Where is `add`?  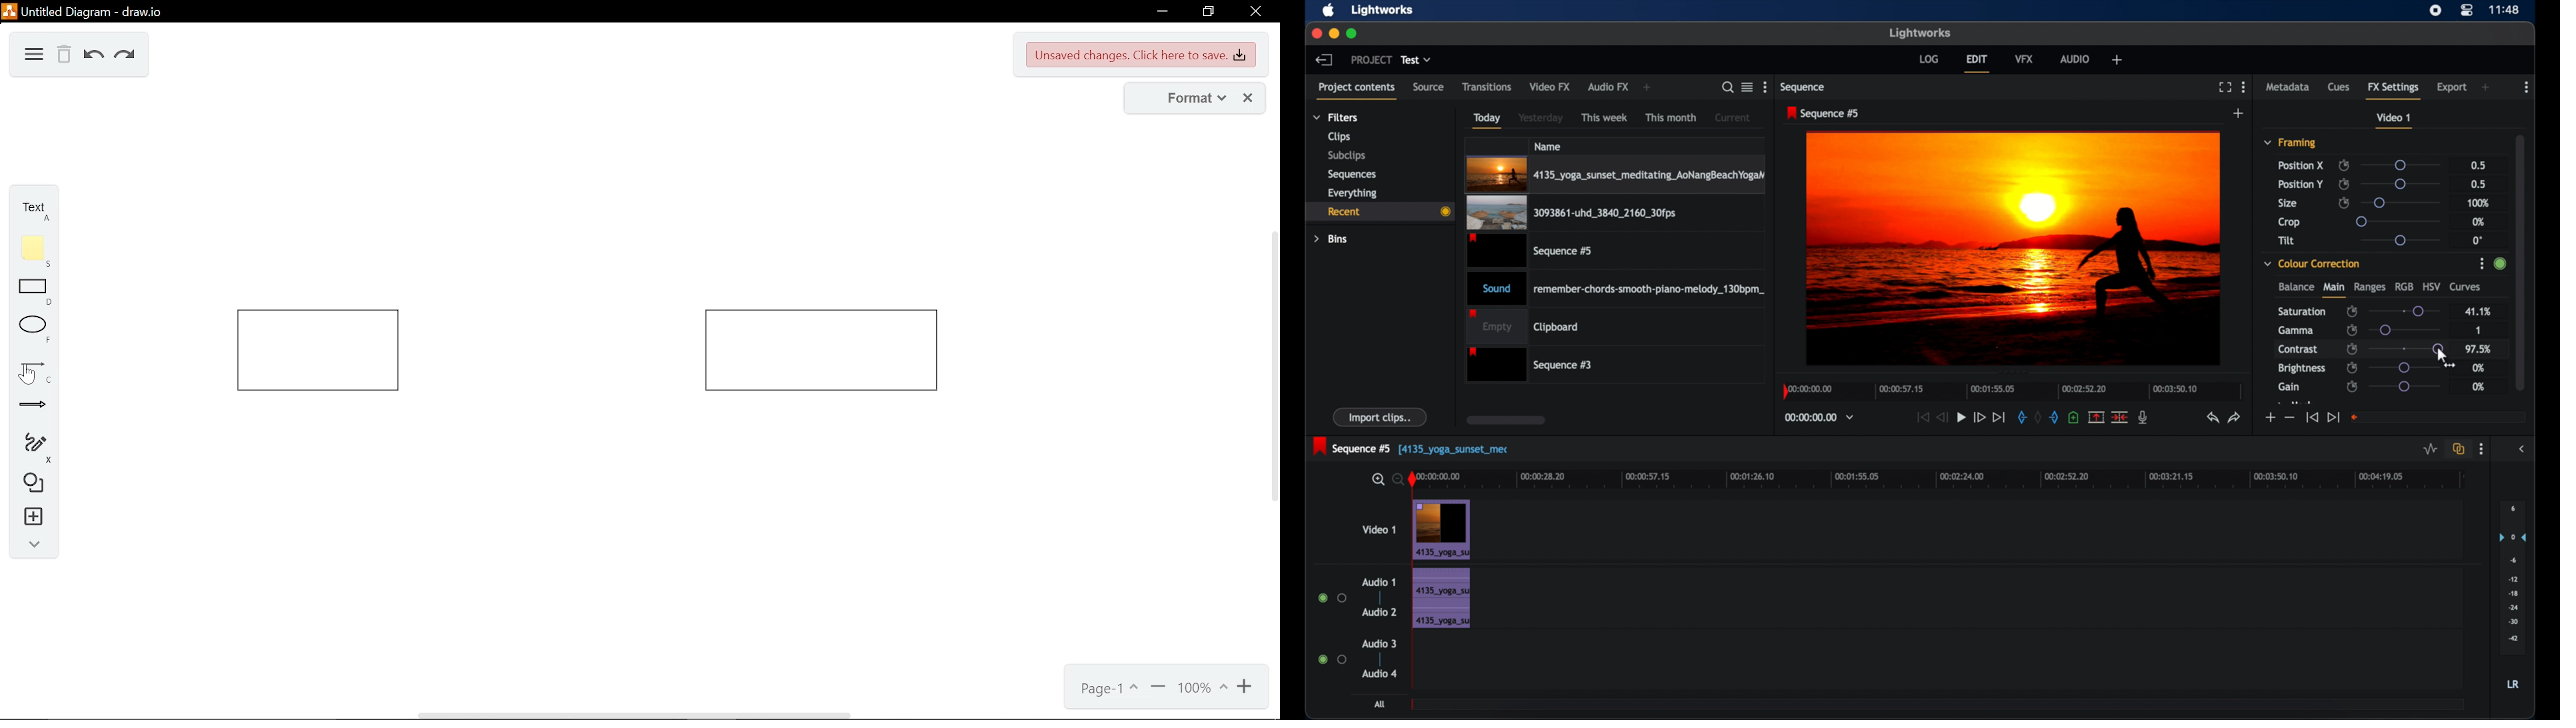 add is located at coordinates (1648, 88).